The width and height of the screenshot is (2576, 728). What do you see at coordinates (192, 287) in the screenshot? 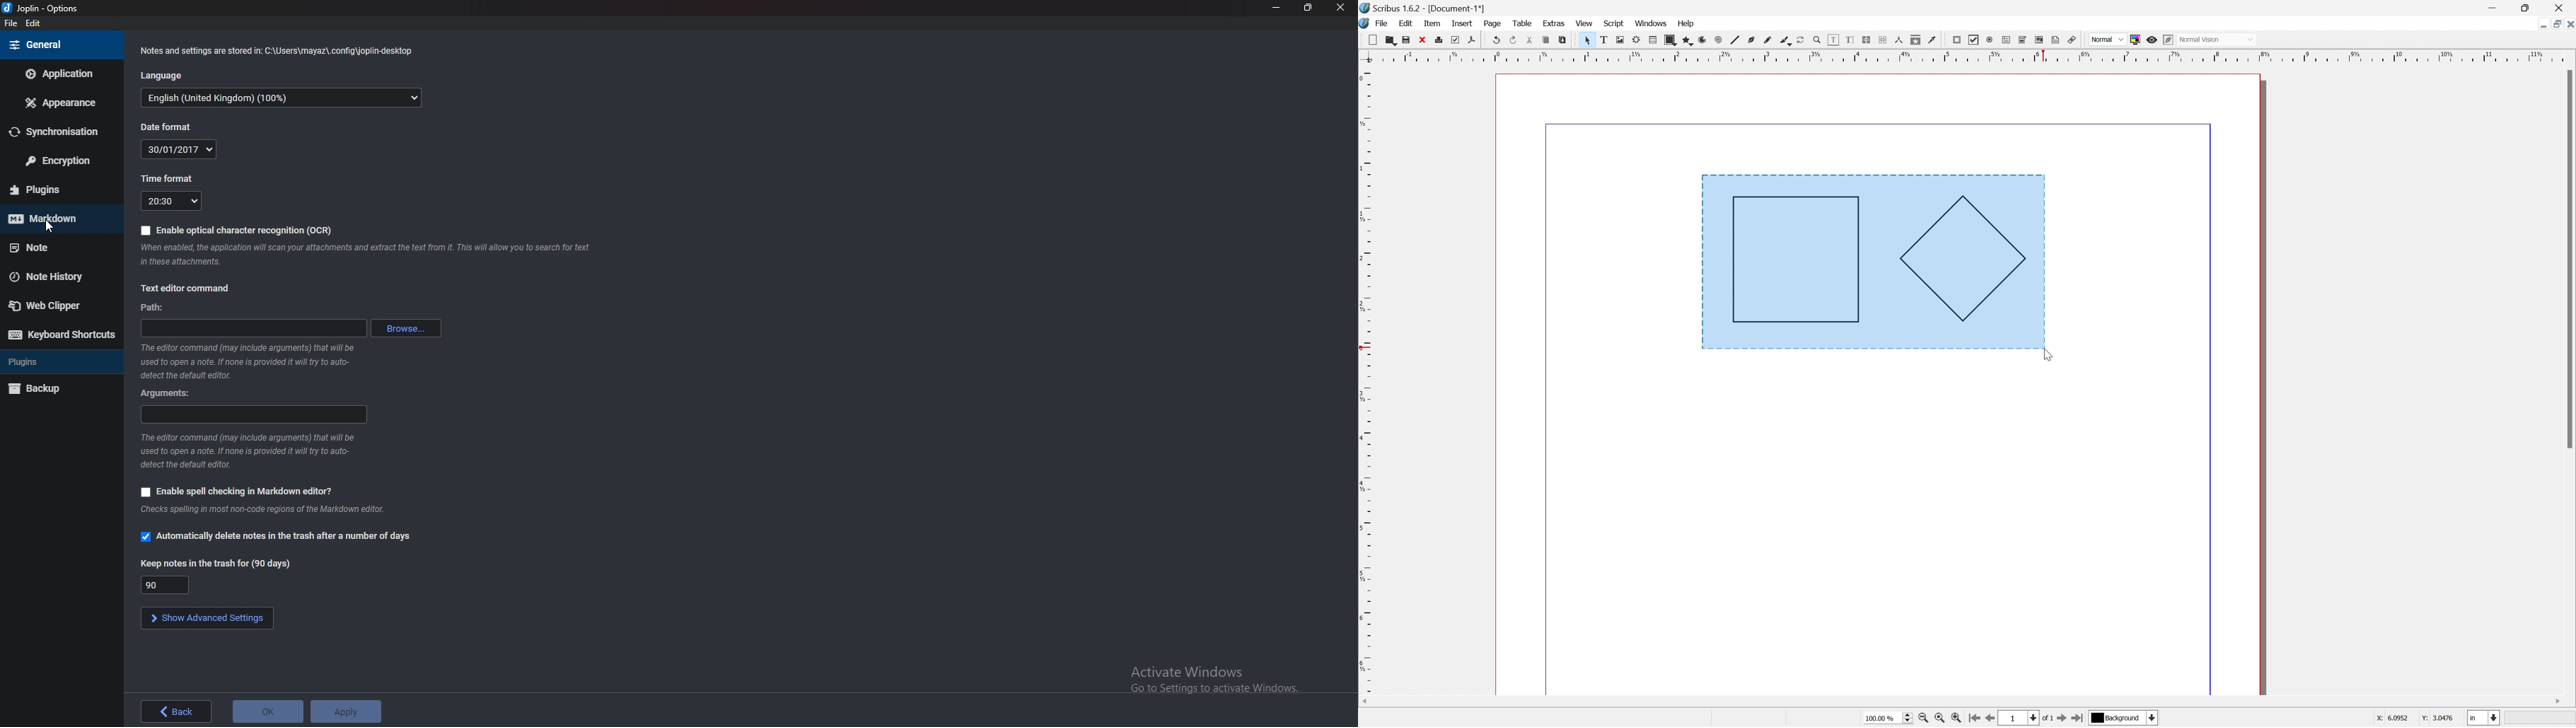
I see `Text editor command` at bounding box center [192, 287].